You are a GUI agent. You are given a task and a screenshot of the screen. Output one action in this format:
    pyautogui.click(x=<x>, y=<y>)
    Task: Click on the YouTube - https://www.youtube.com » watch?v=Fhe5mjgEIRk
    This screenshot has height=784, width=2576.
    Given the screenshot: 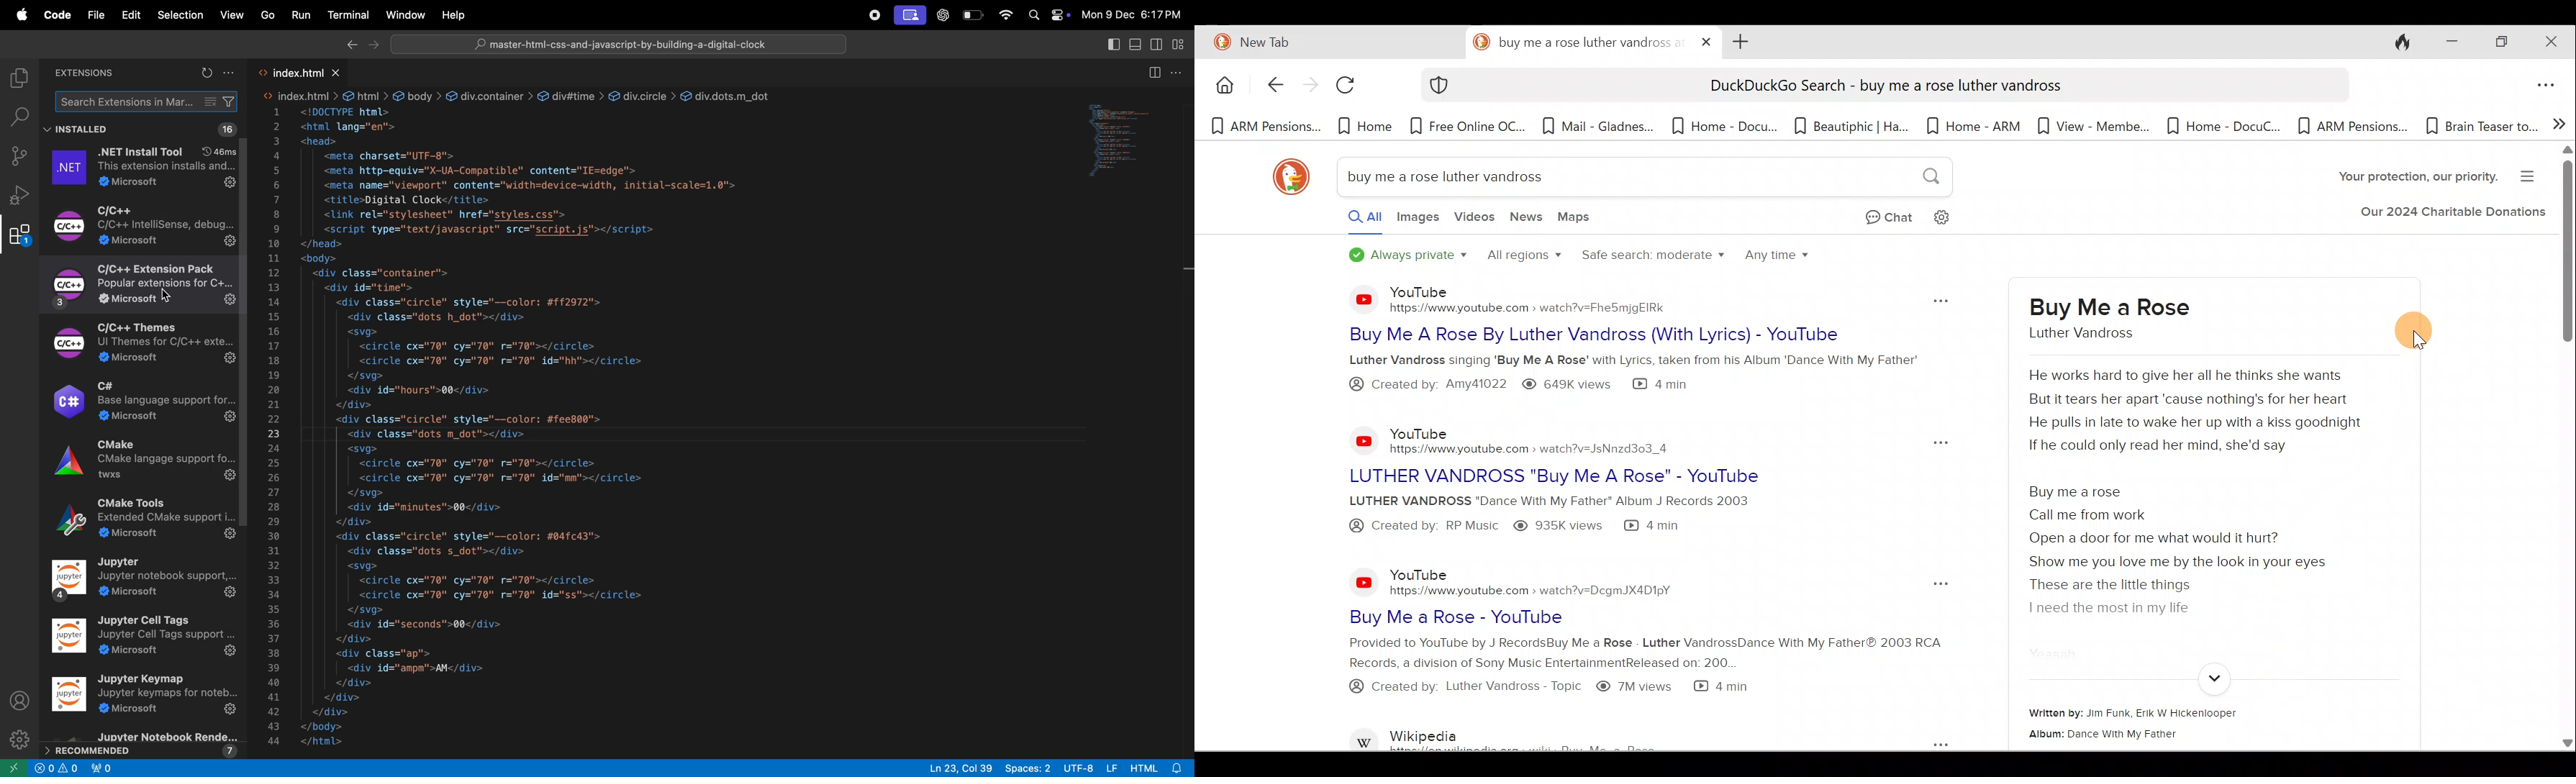 What is the action you would take?
    pyautogui.click(x=1548, y=299)
    